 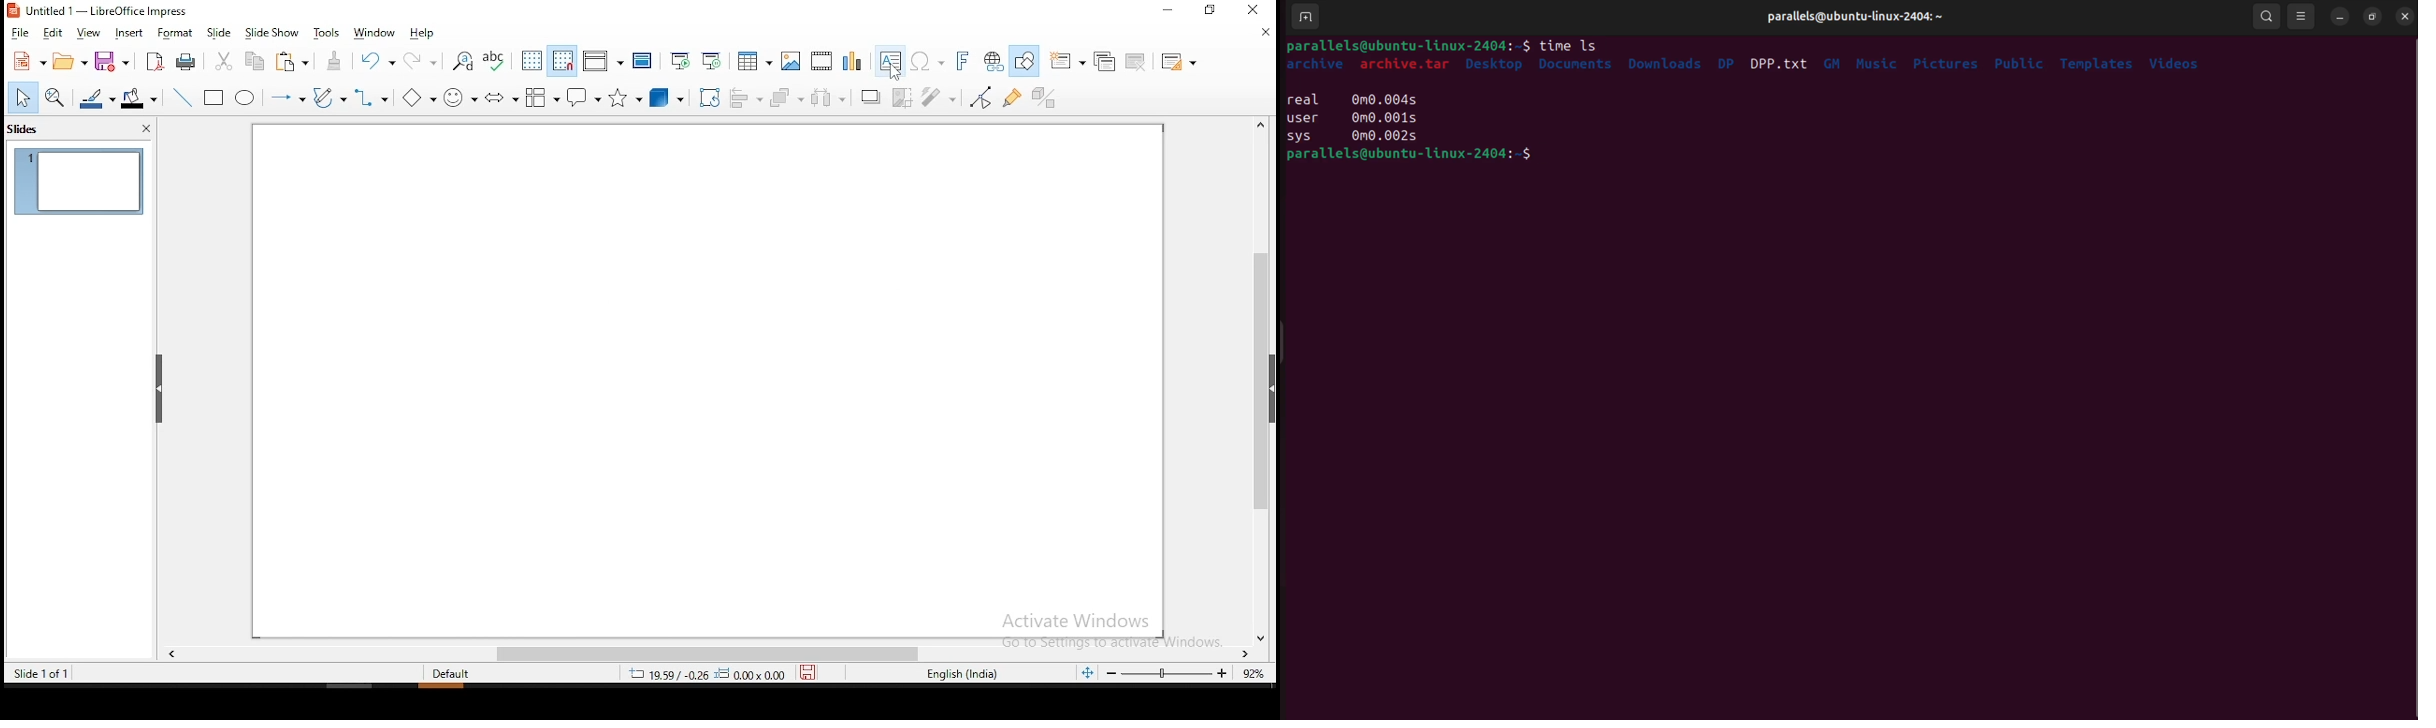 What do you see at coordinates (2302, 15) in the screenshot?
I see `resize` at bounding box center [2302, 15].